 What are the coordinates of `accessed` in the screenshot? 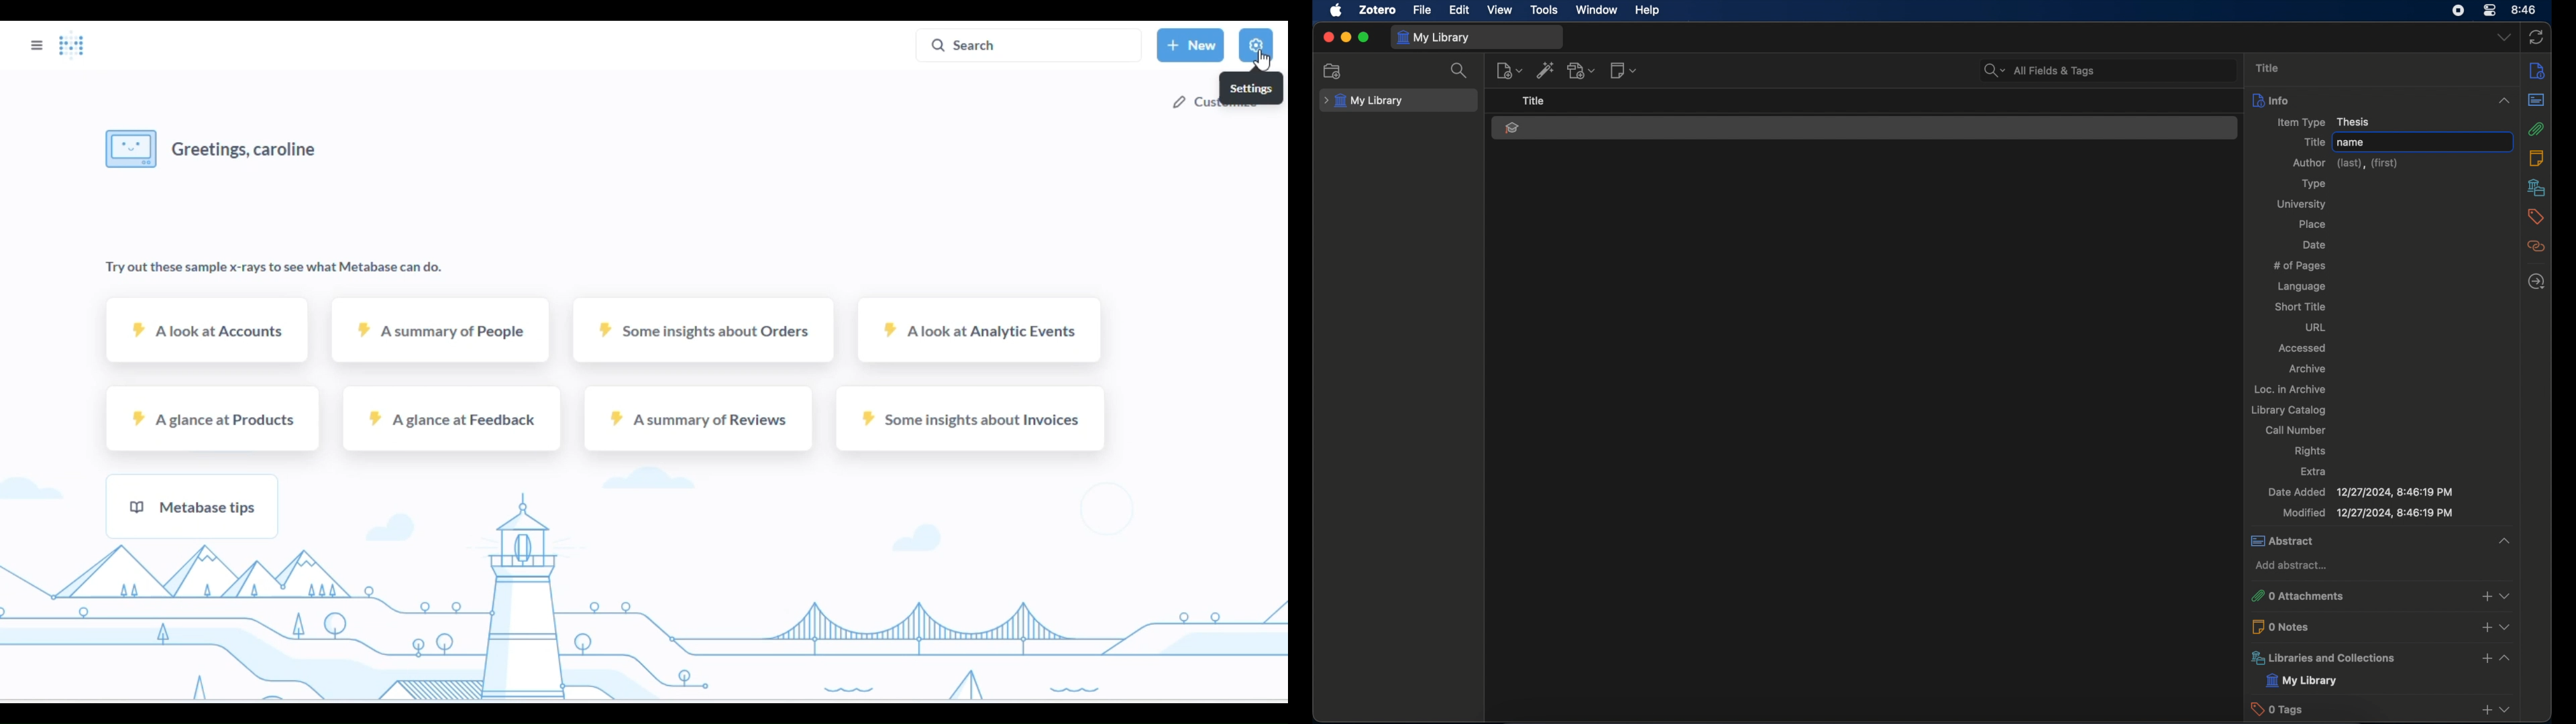 It's located at (2301, 349).